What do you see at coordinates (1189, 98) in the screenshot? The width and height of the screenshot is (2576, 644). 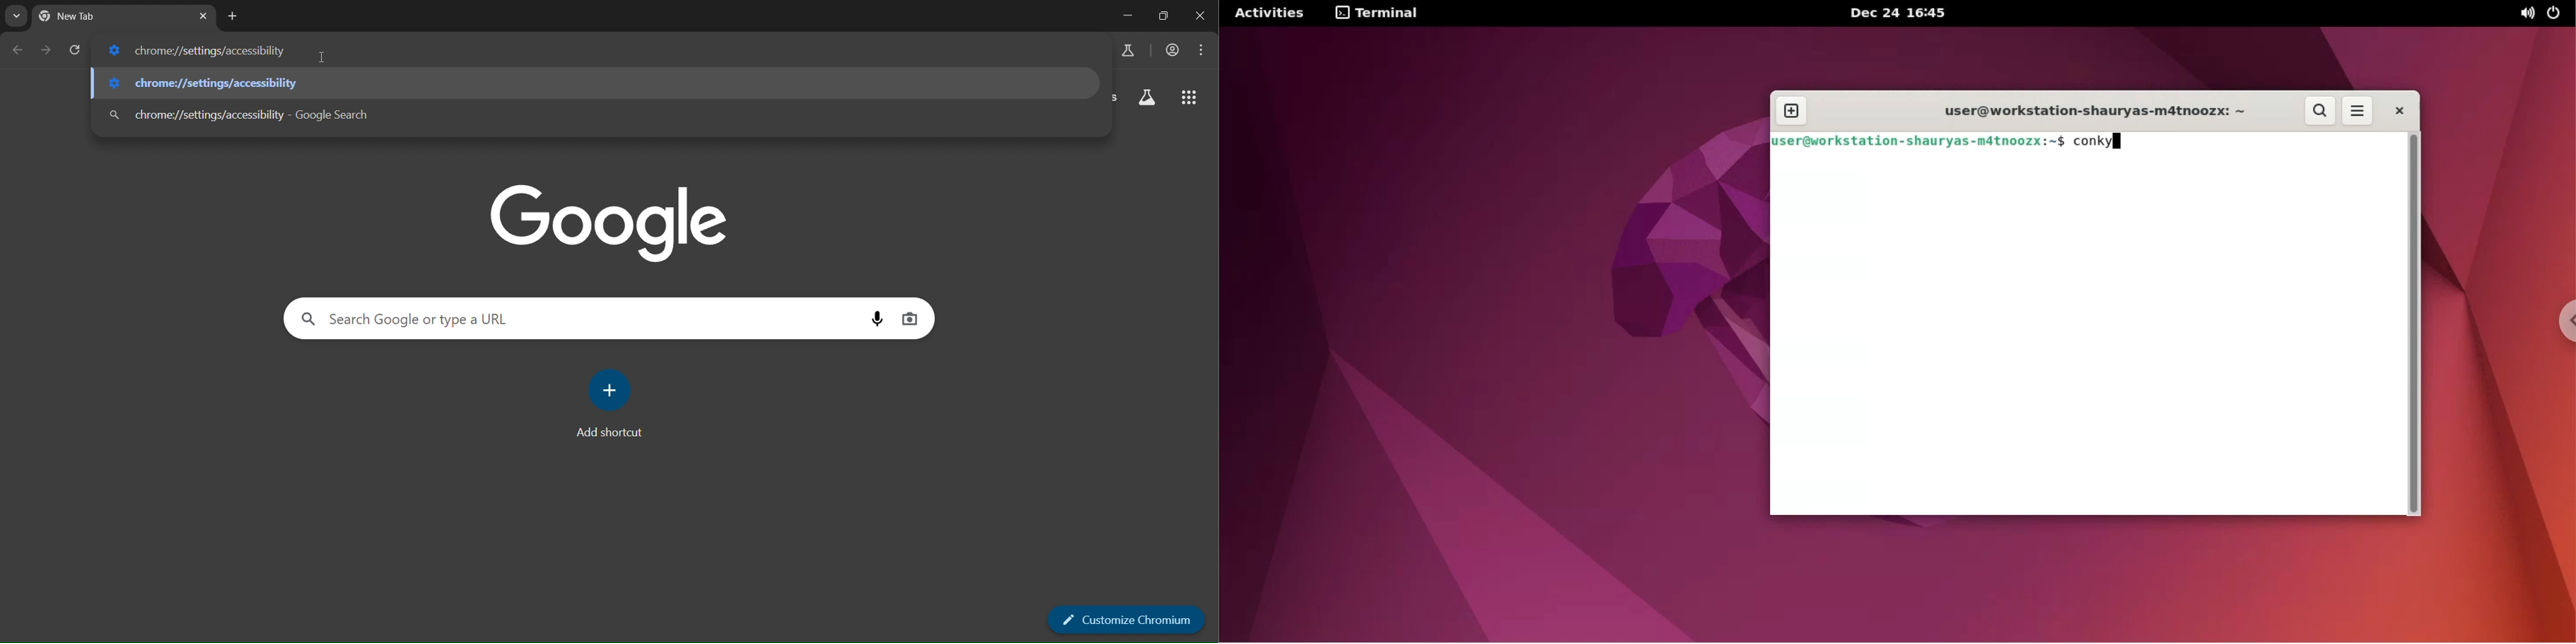 I see `google apps` at bounding box center [1189, 98].